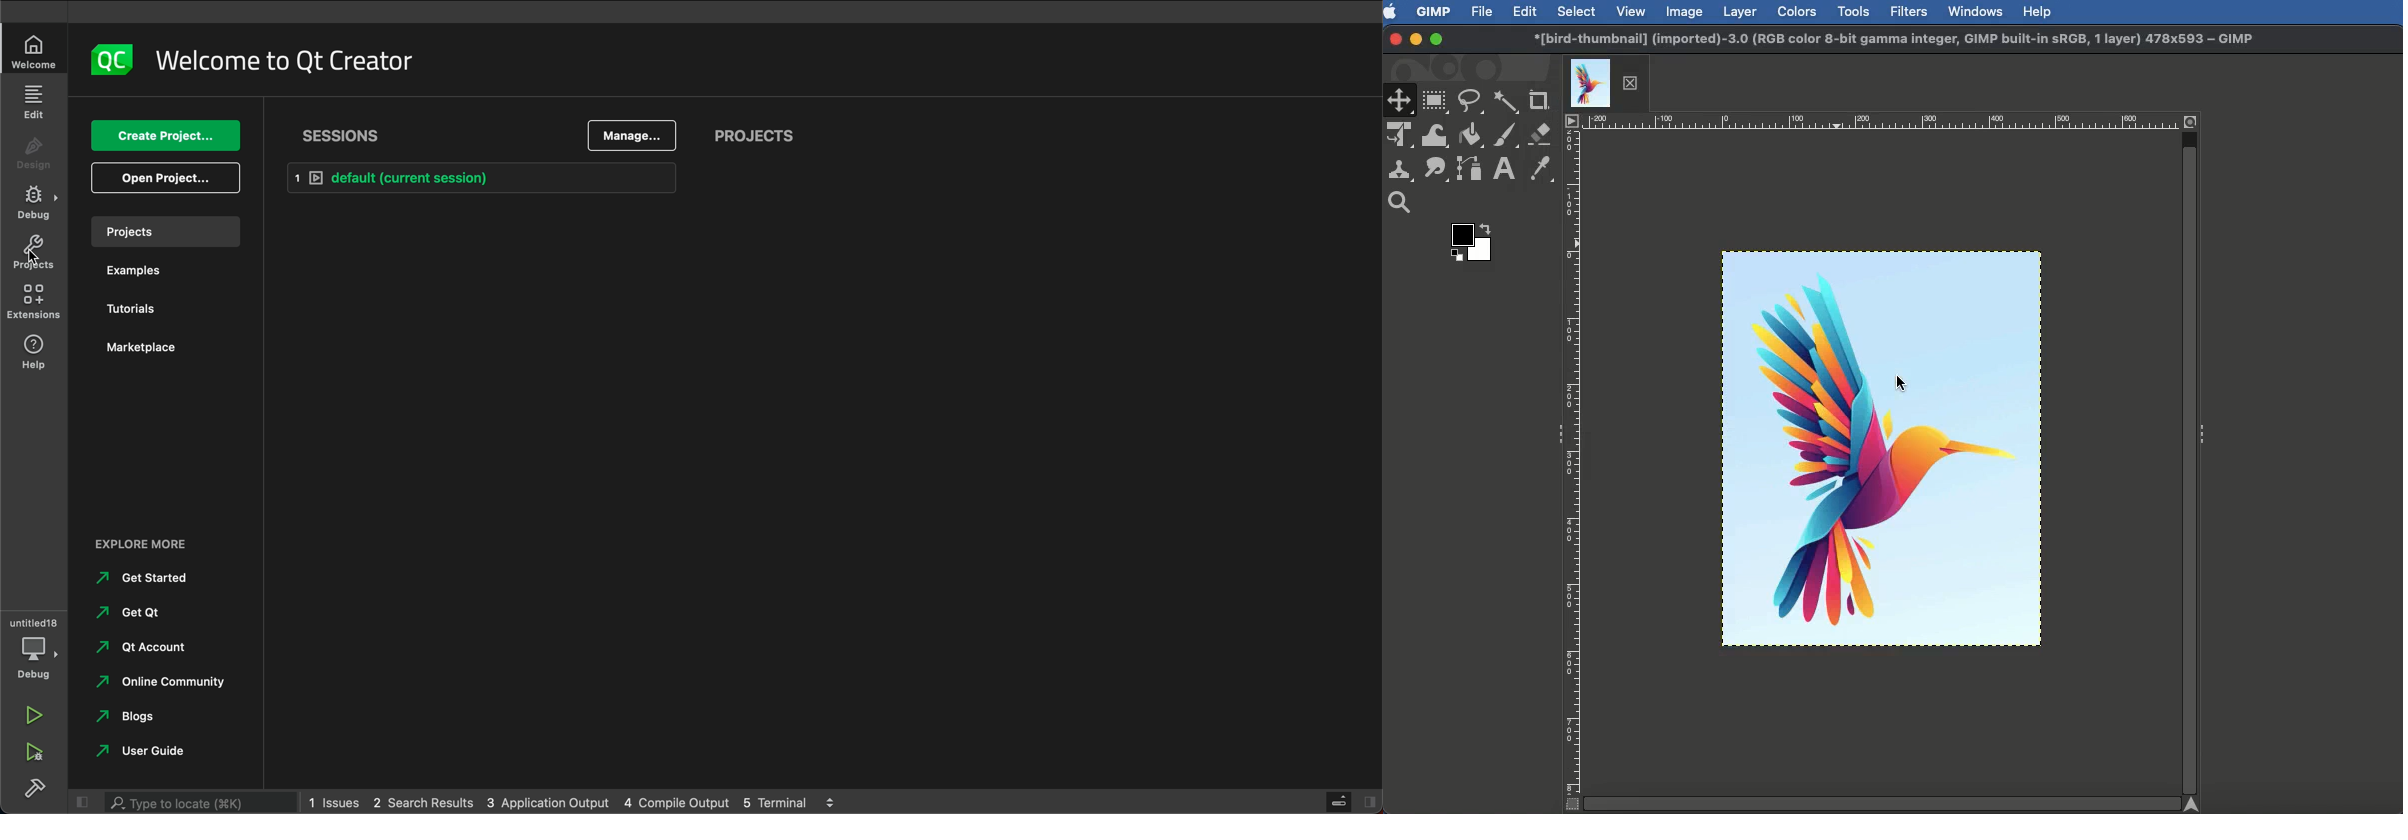  I want to click on projects, so click(762, 136).